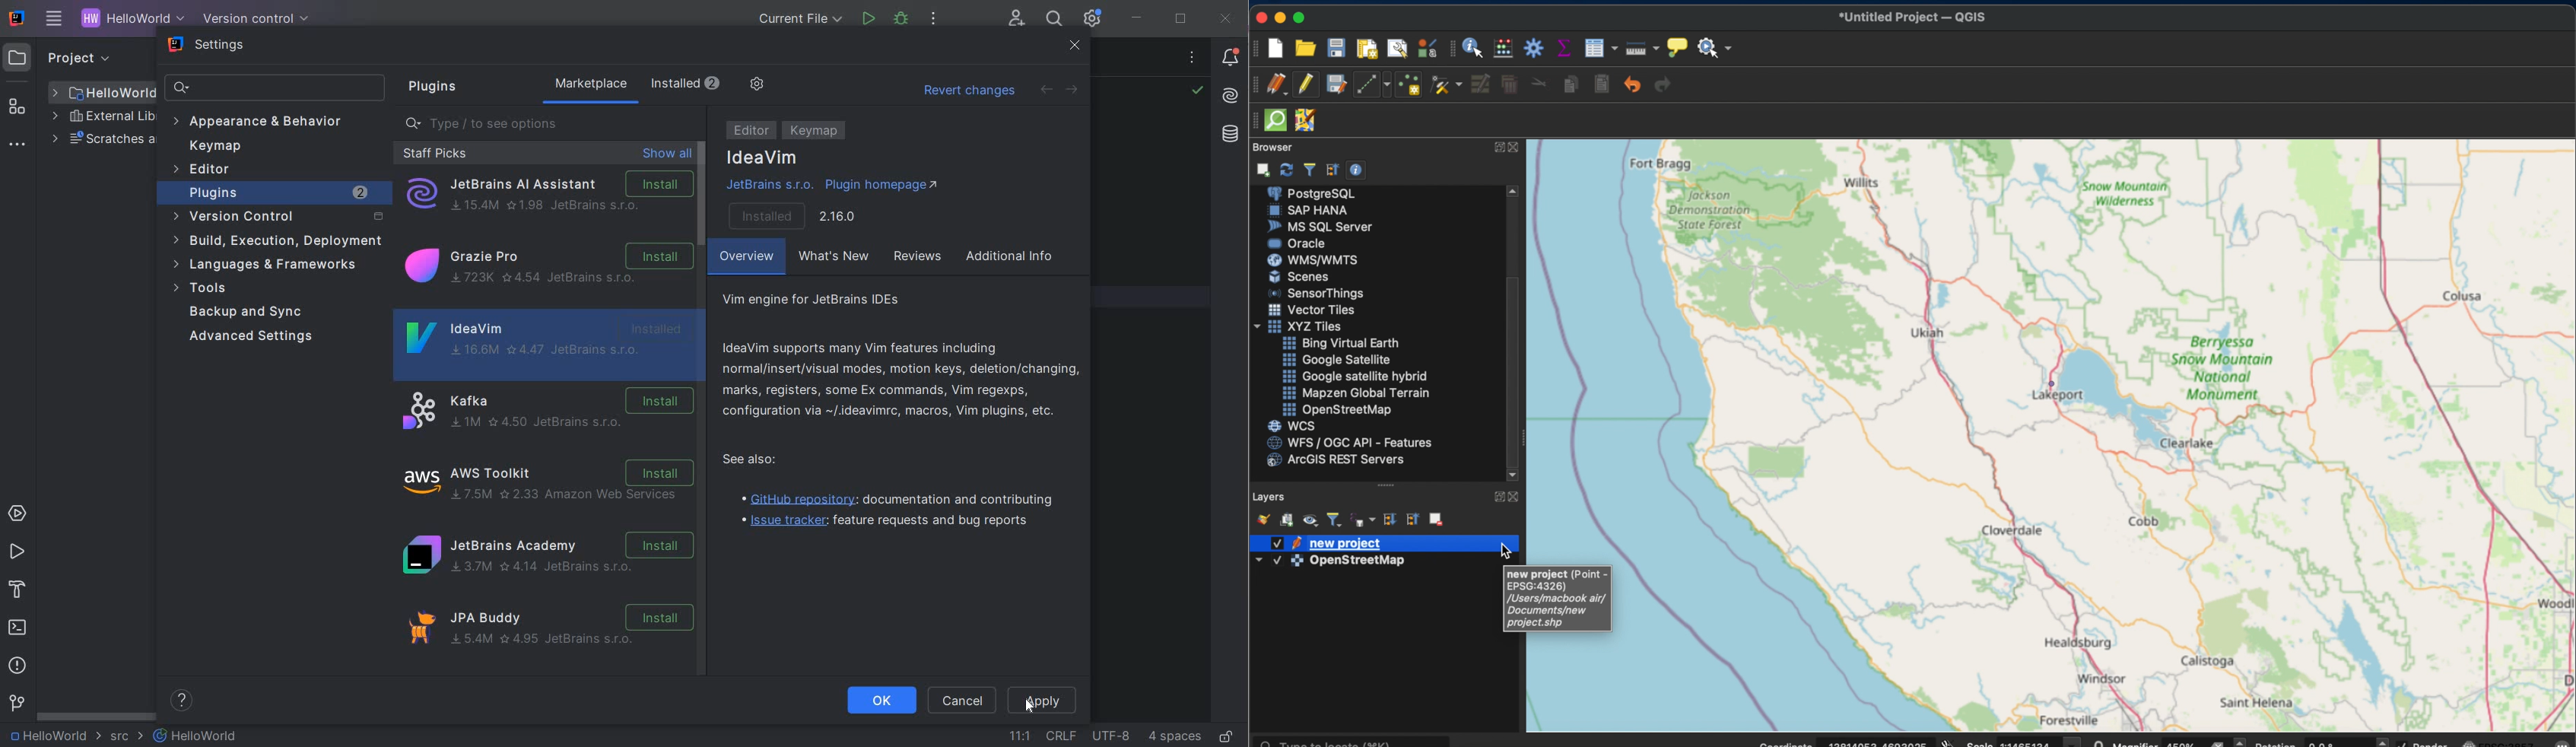 This screenshot has width=2576, height=756. I want to click on filter legend, so click(1335, 521).